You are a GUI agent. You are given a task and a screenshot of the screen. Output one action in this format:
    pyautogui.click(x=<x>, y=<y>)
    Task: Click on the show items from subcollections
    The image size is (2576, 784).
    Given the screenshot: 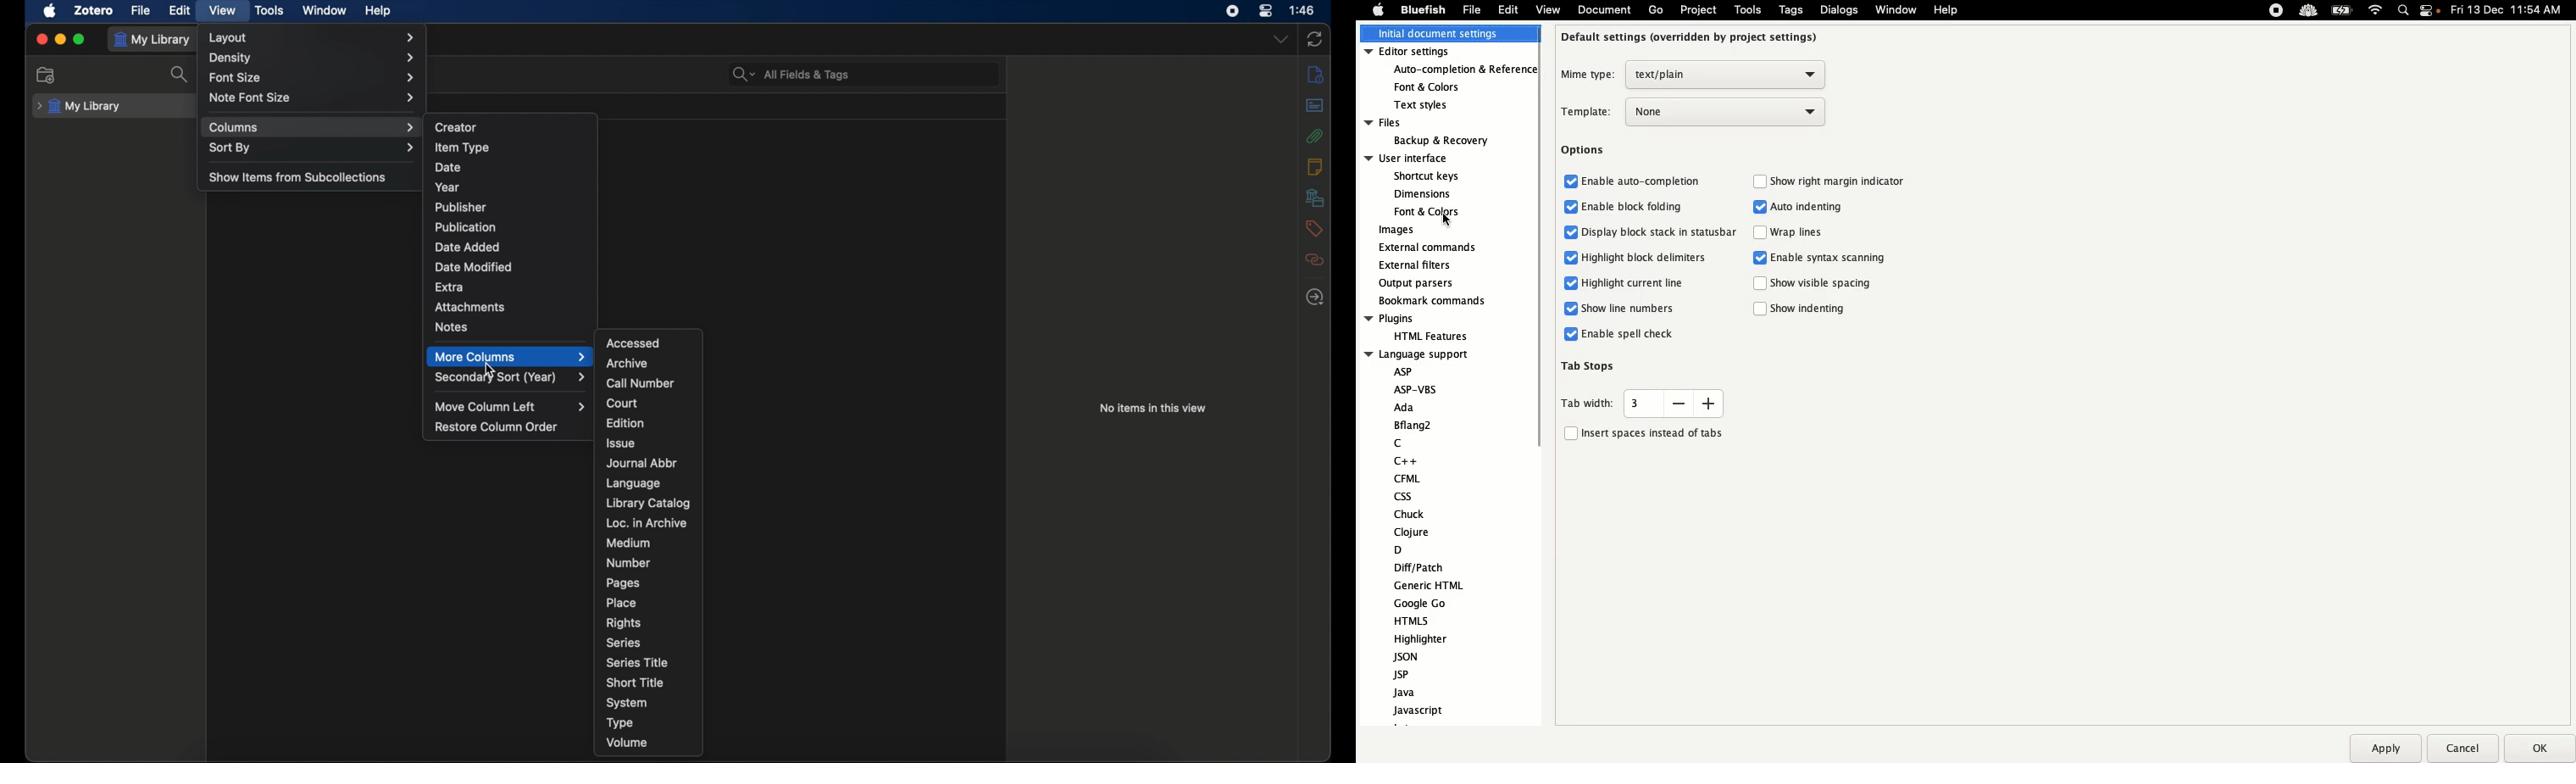 What is the action you would take?
    pyautogui.click(x=298, y=177)
    